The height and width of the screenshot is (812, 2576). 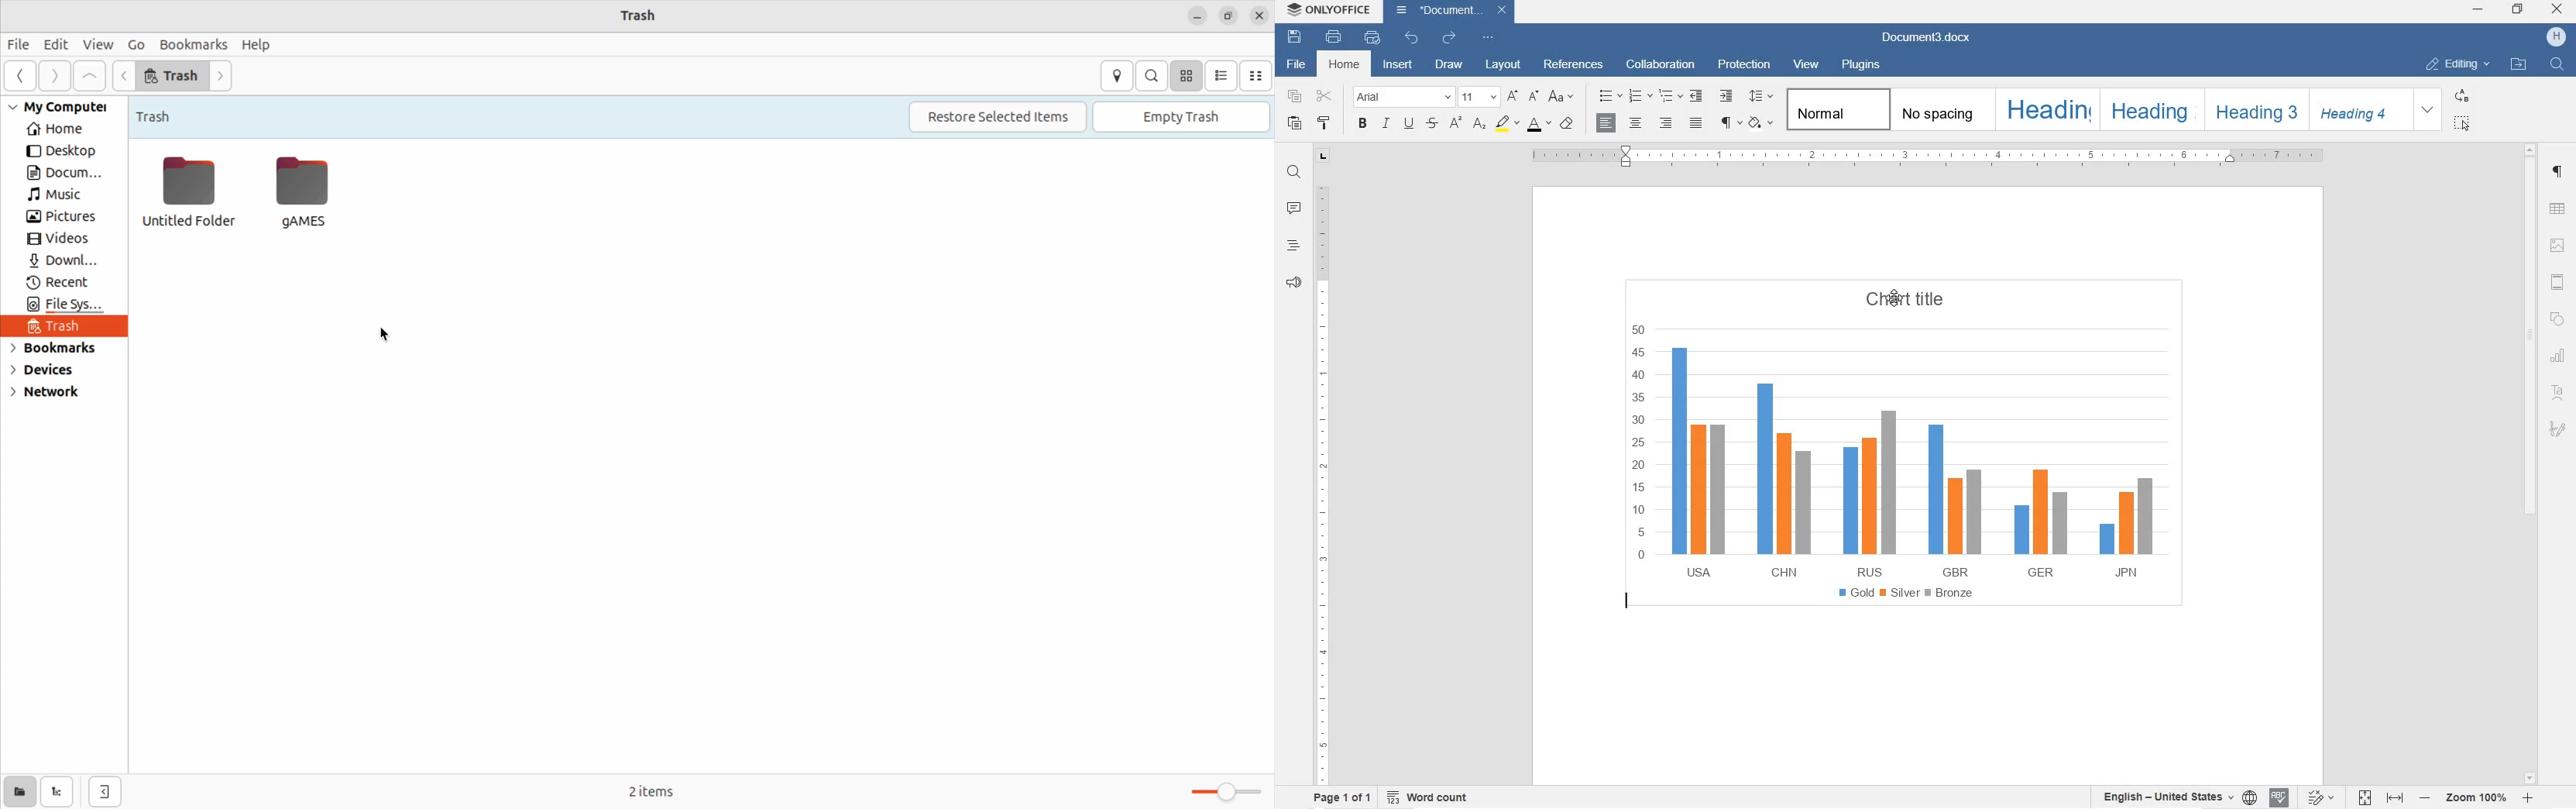 What do you see at coordinates (1925, 39) in the screenshot?
I see `Document3.docx` at bounding box center [1925, 39].